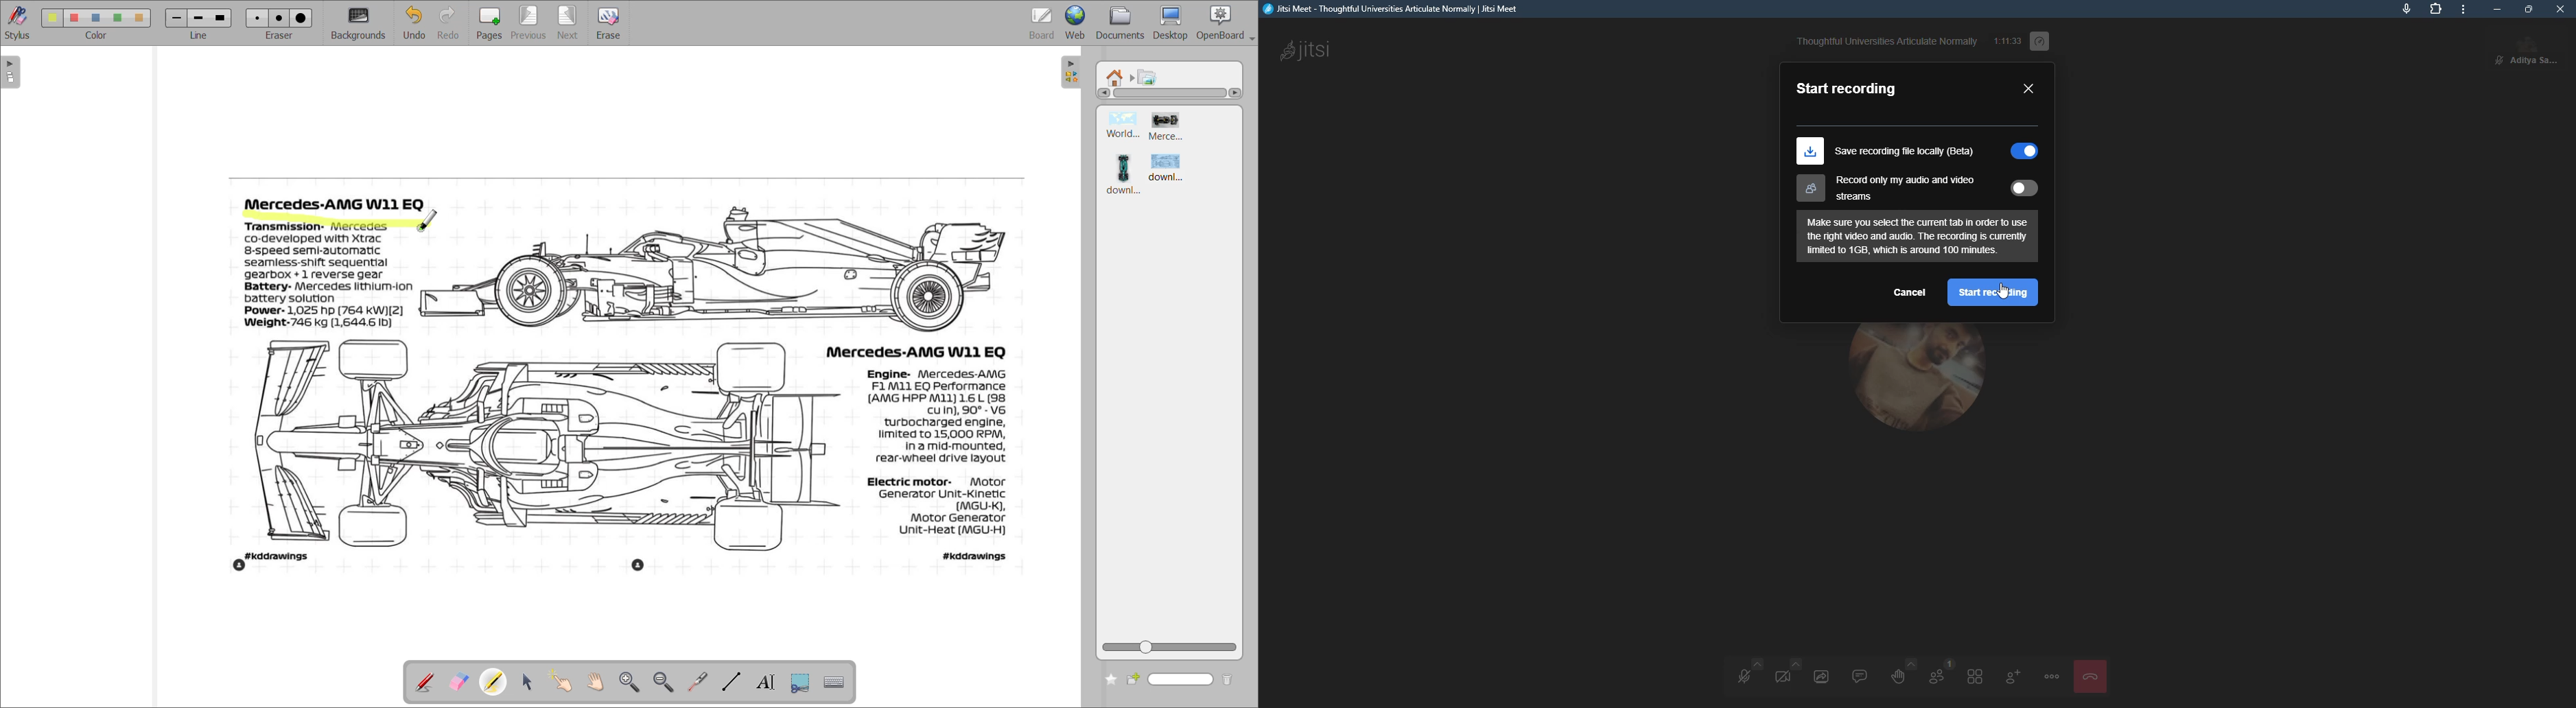 Image resolution: width=2576 pixels, height=728 pixels. Describe the element at coordinates (1886, 151) in the screenshot. I see `save recording file locally` at that location.